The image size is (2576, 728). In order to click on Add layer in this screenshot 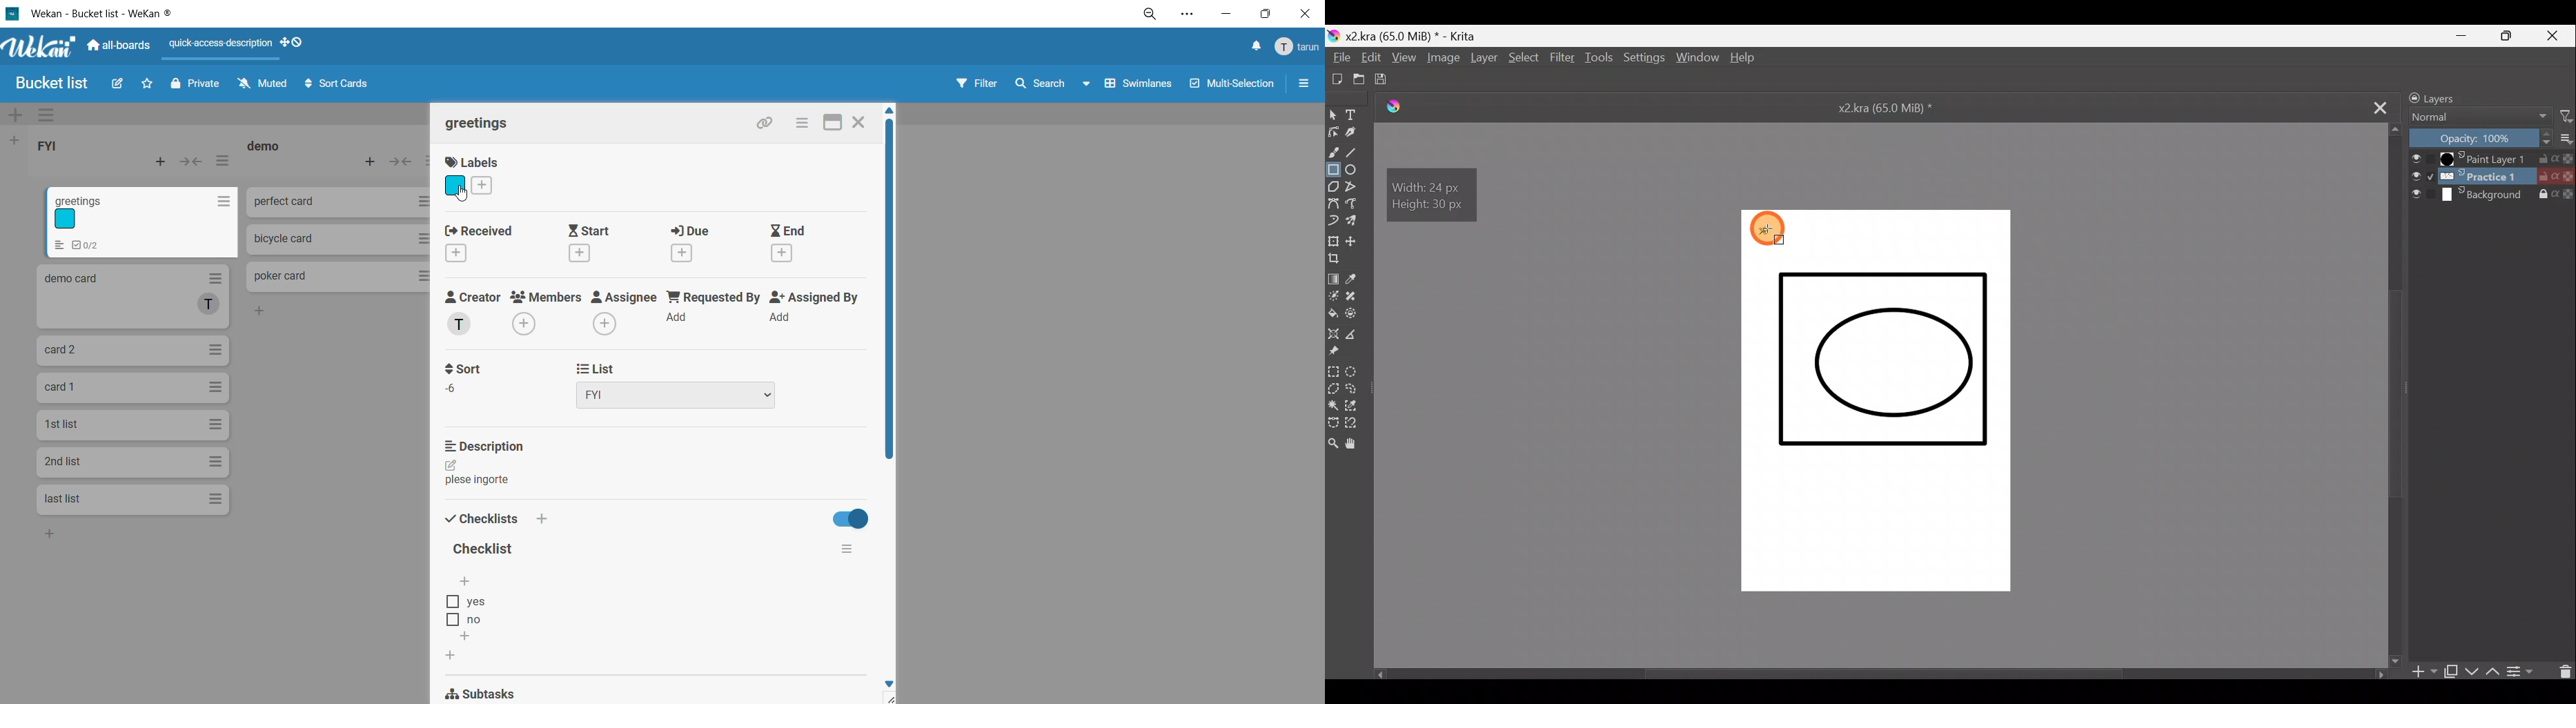, I will do `click(2422, 675)`.